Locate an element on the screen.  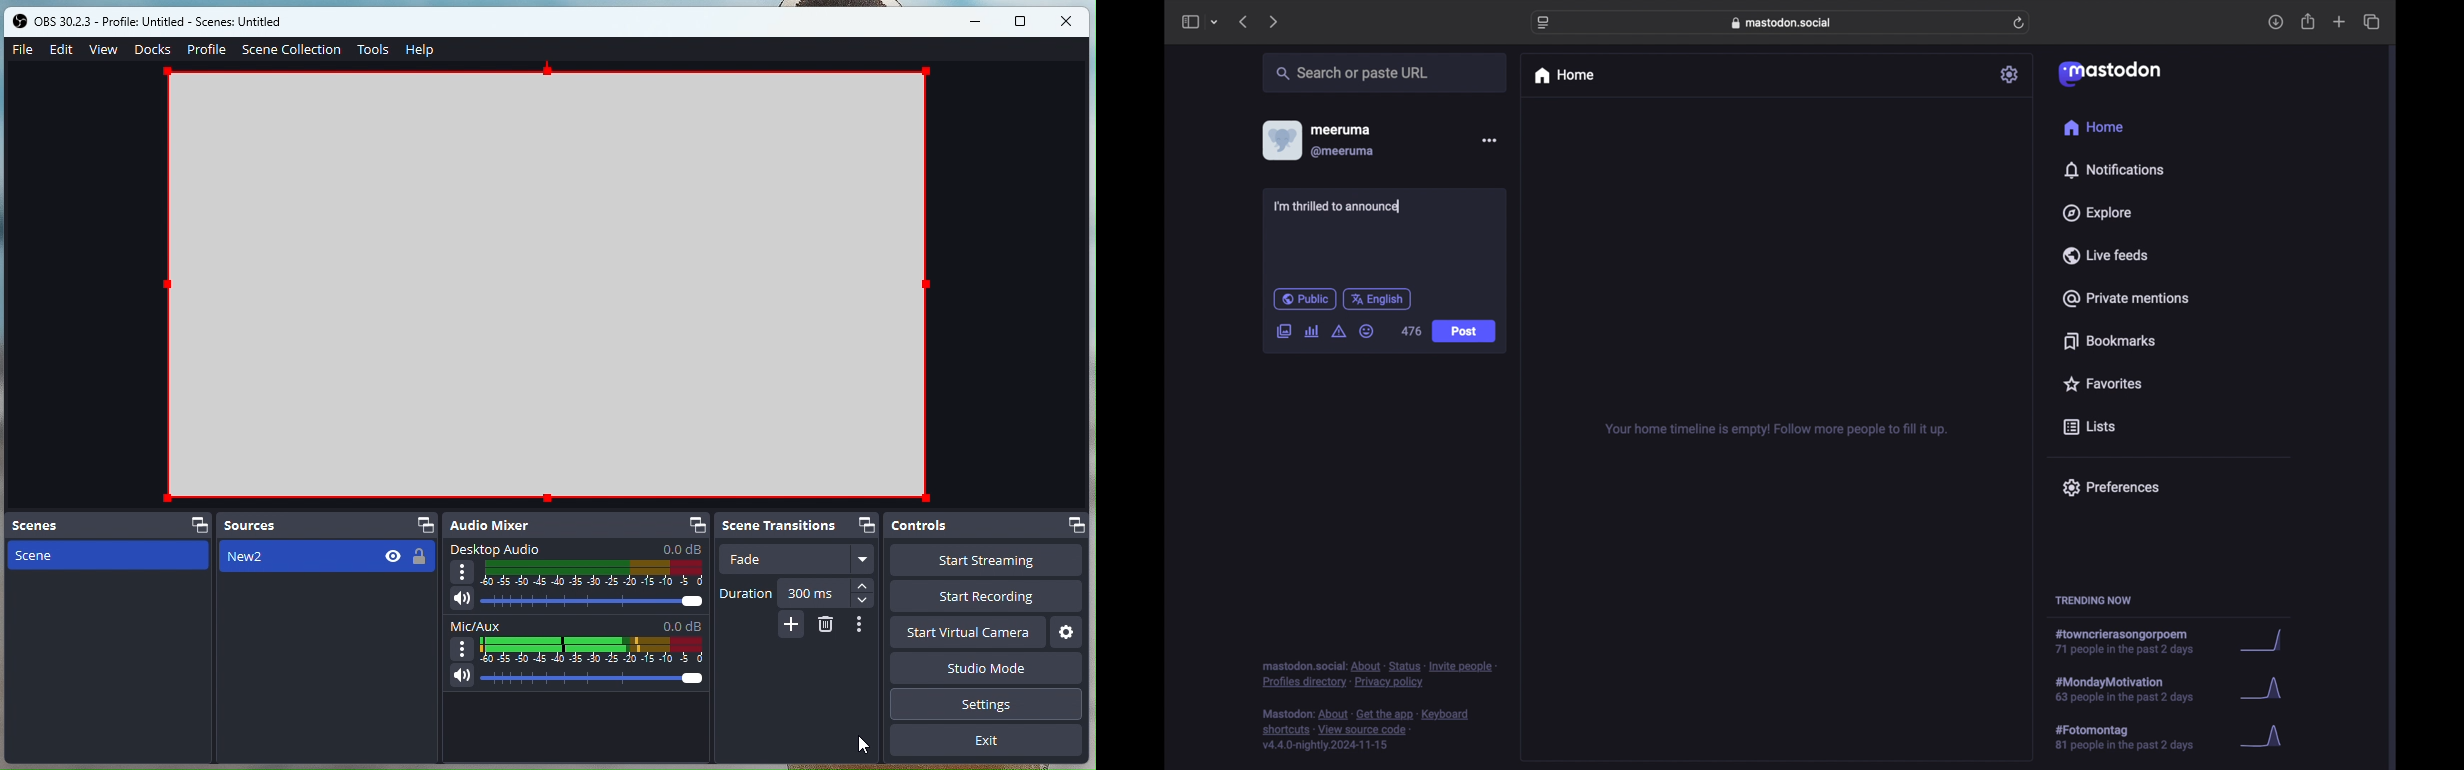
home is located at coordinates (2096, 127).